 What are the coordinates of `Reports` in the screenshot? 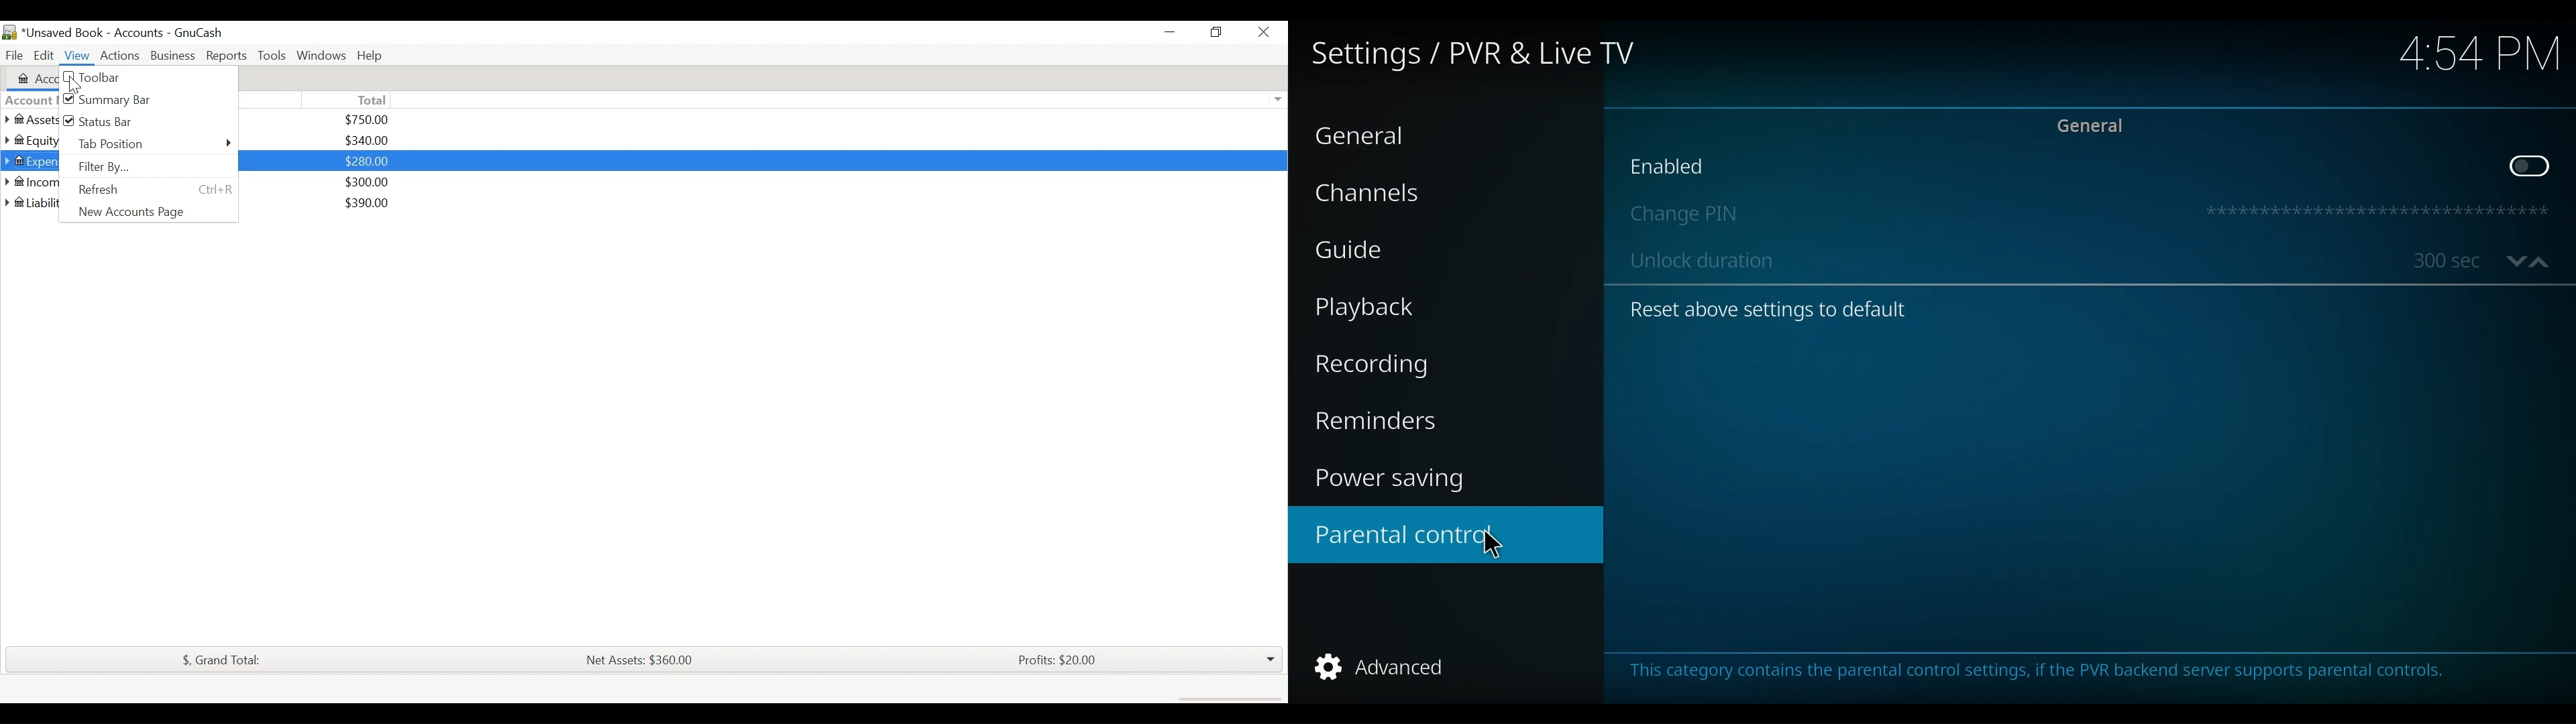 It's located at (227, 55).